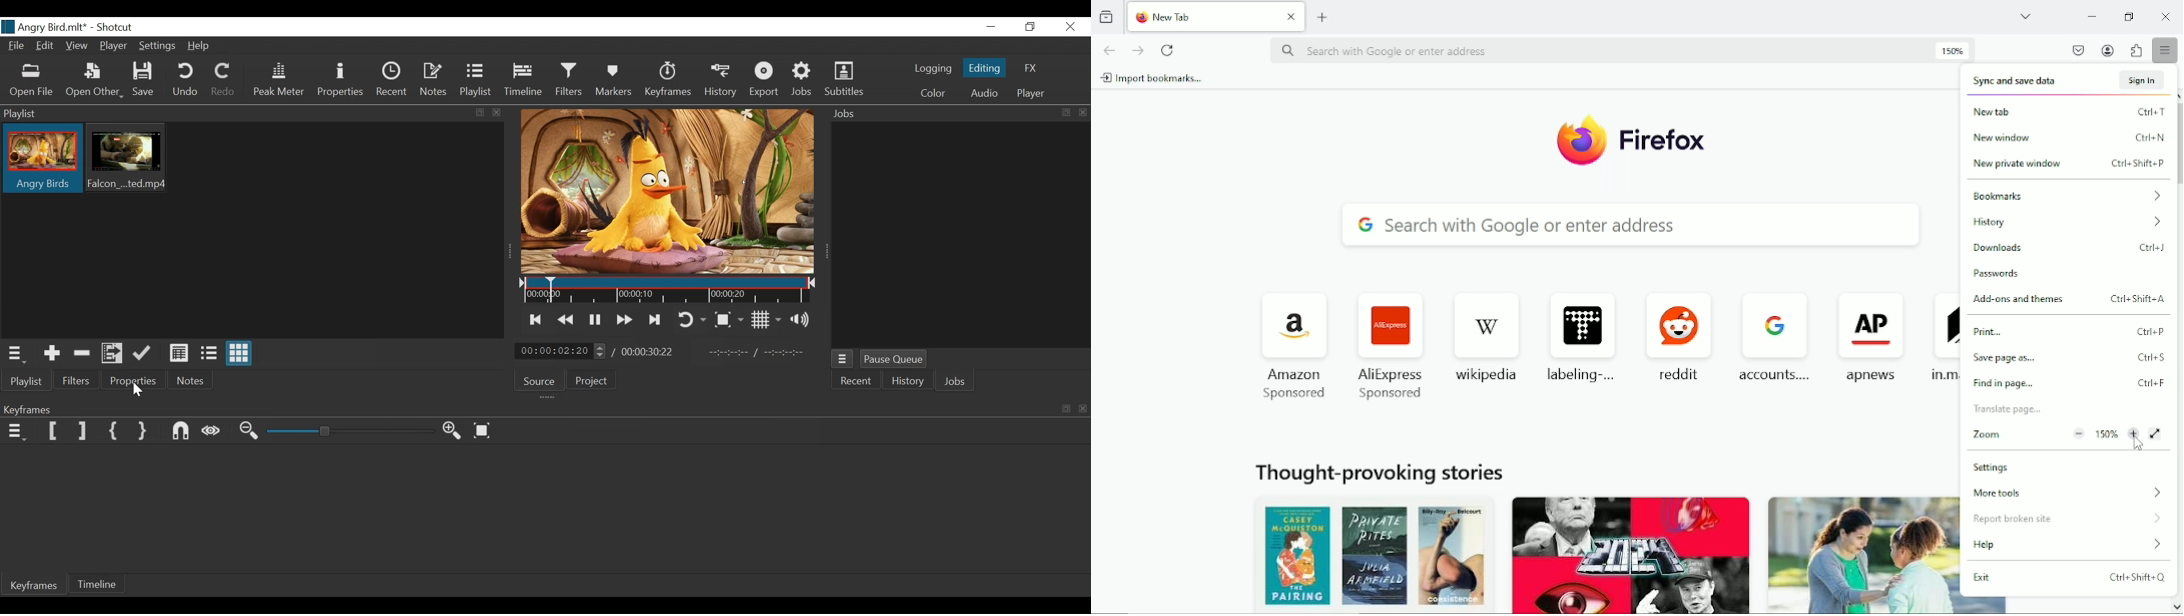 The height and width of the screenshot is (616, 2184). Describe the element at coordinates (731, 318) in the screenshot. I see `Toggle zoom` at that location.